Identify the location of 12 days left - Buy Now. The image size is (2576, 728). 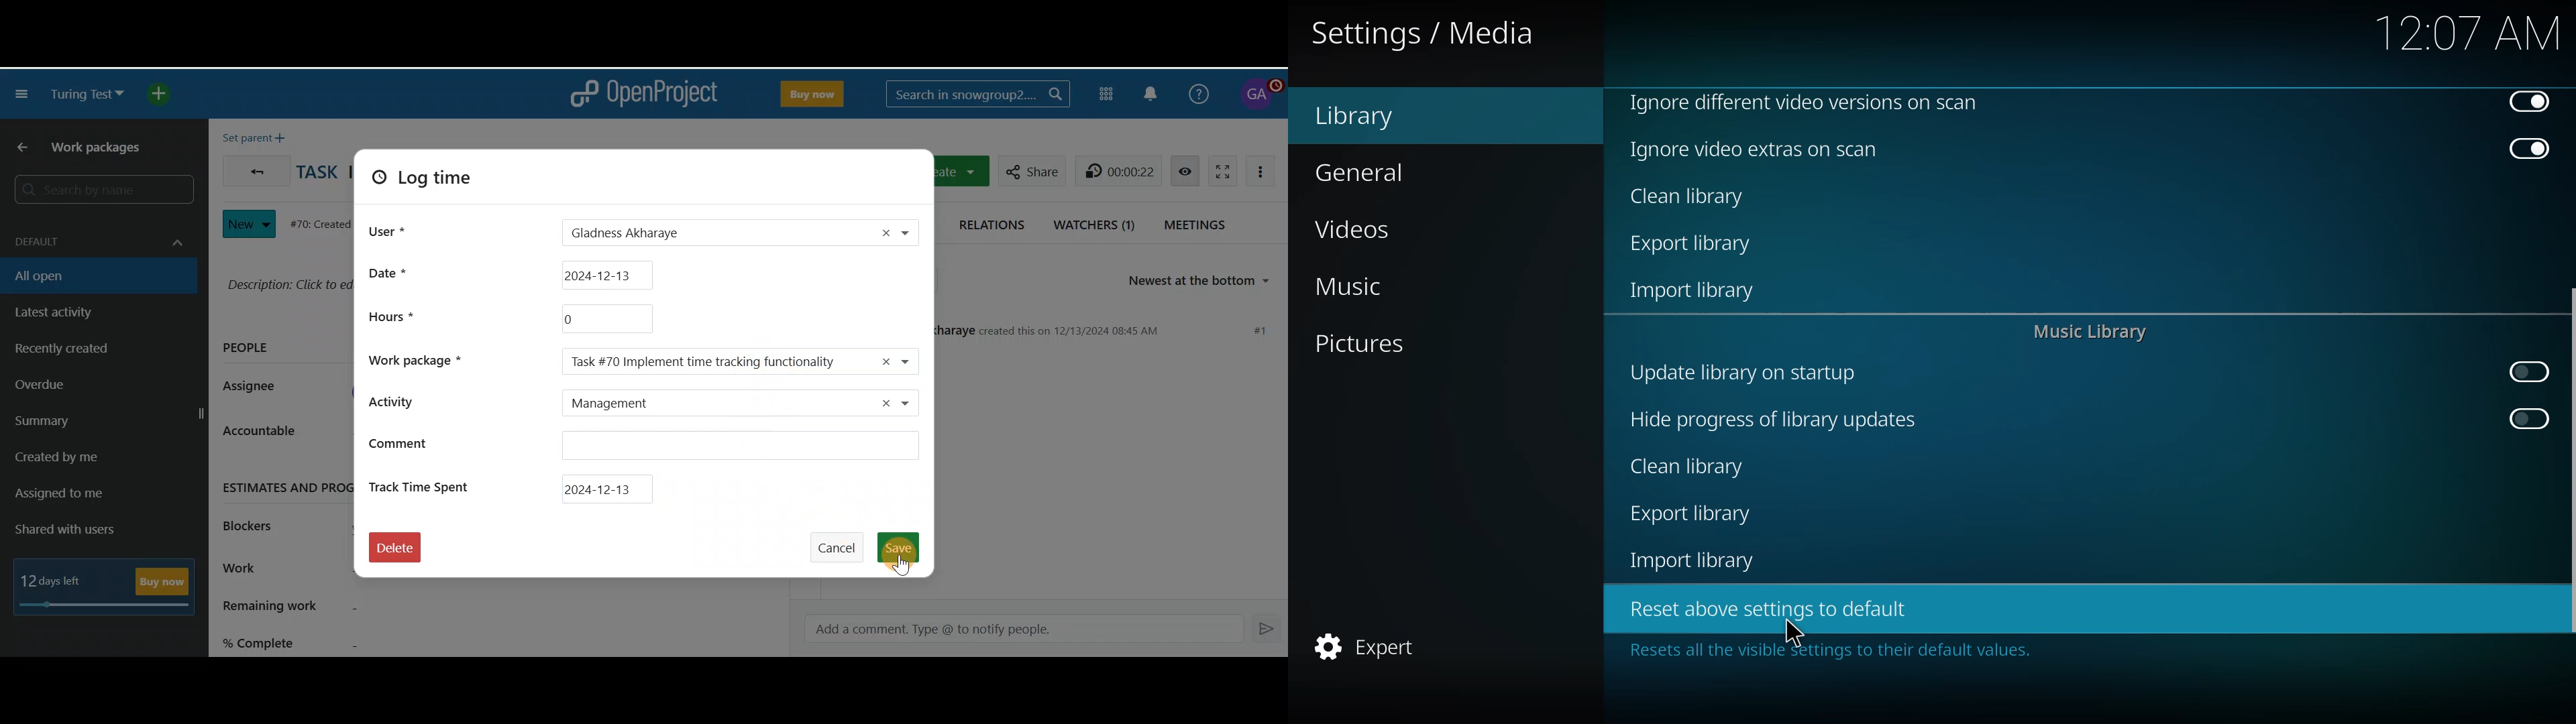
(109, 583).